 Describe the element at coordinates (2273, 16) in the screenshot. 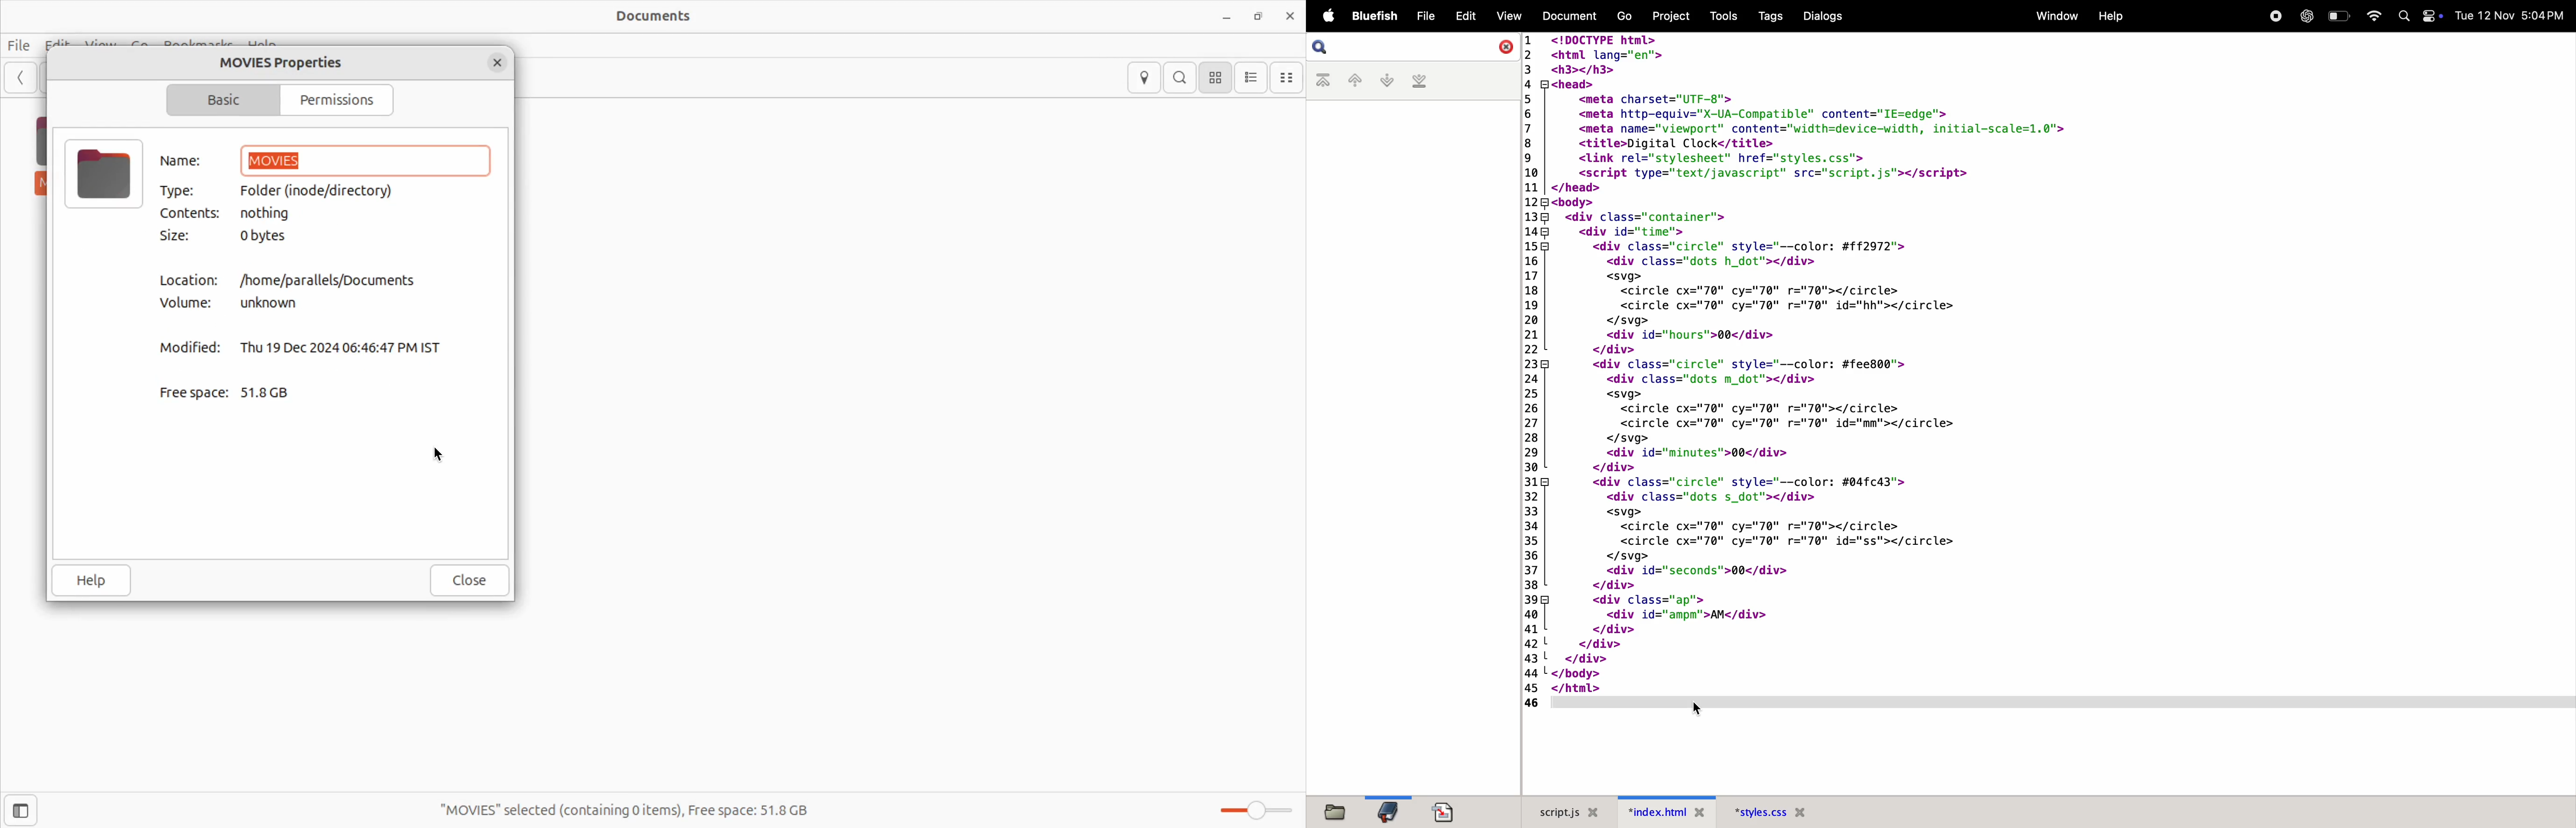

I see `record` at that location.